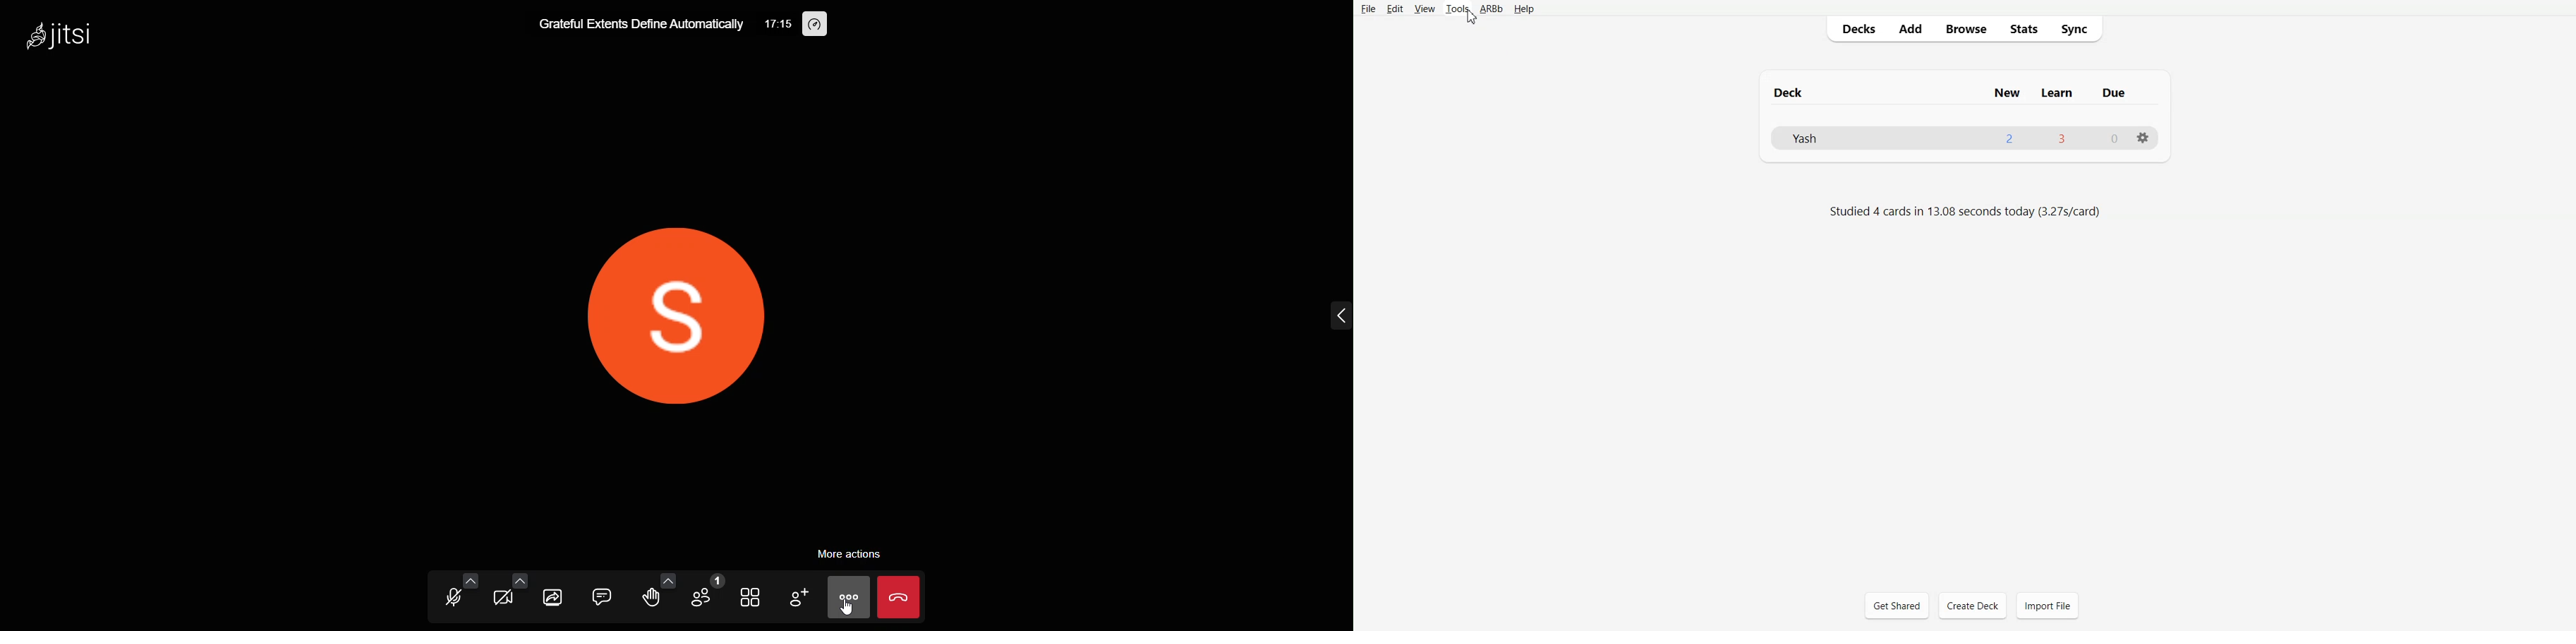 This screenshot has width=2576, height=644. I want to click on Help, so click(1523, 10).